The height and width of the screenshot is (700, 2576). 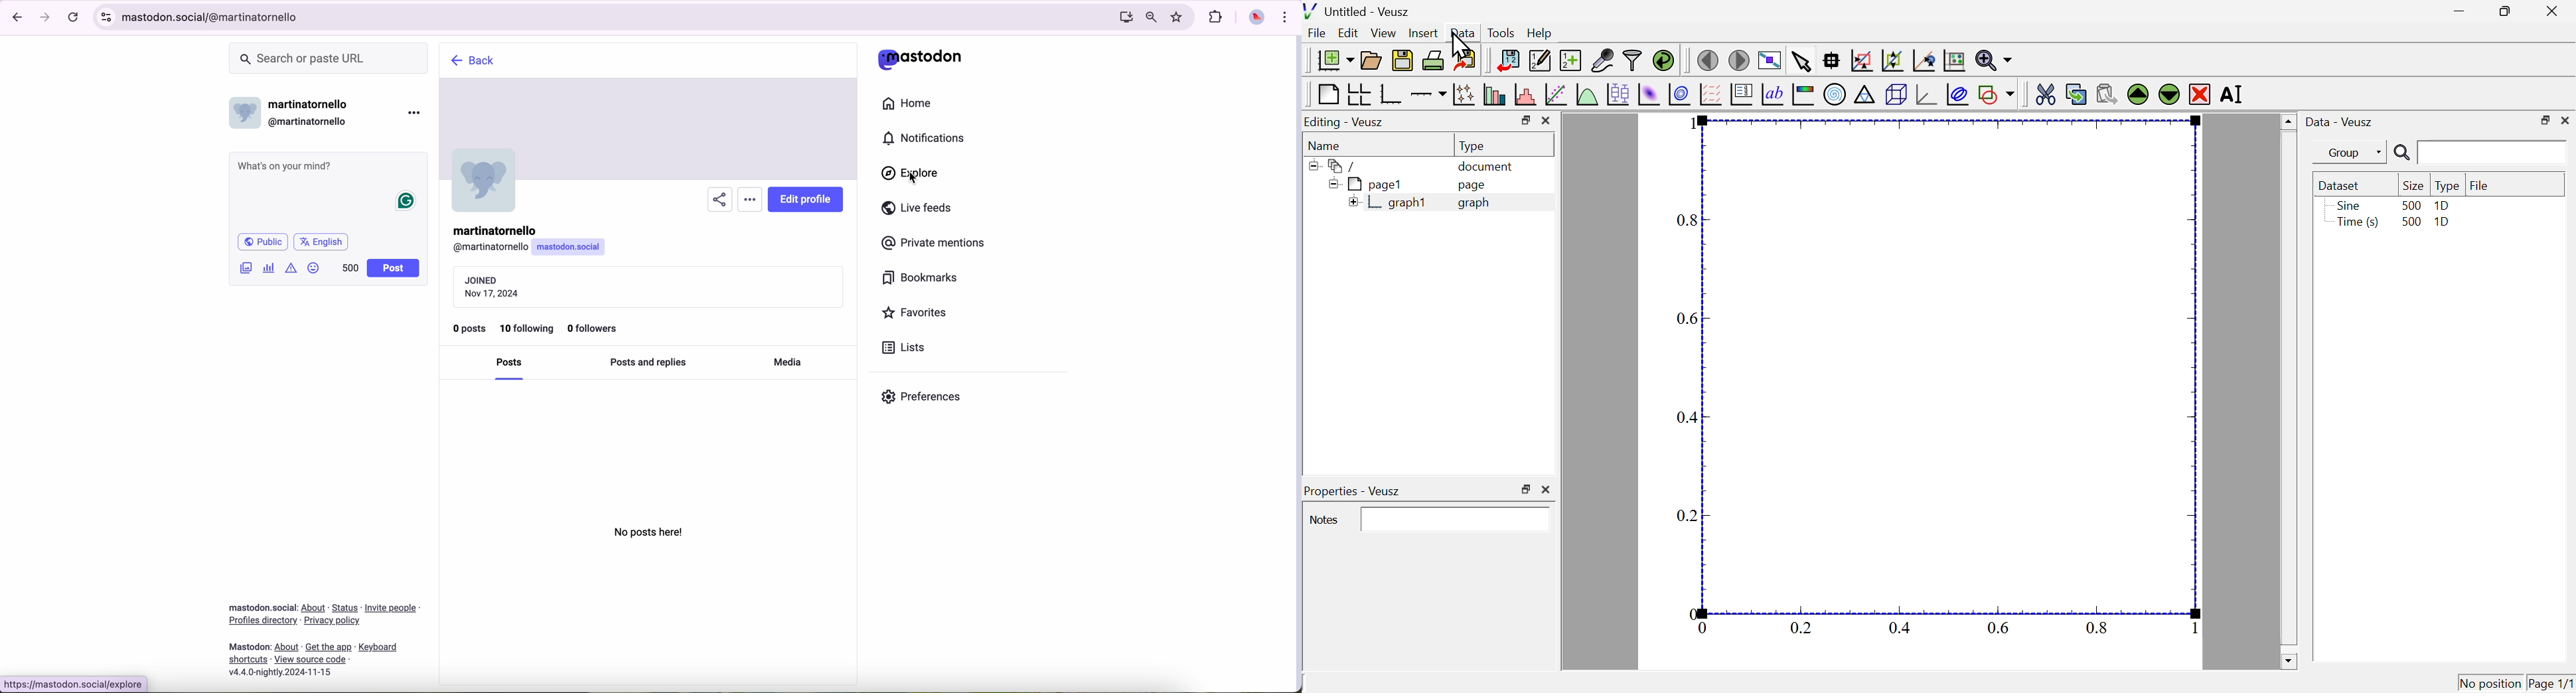 I want to click on 500, so click(x=2411, y=204).